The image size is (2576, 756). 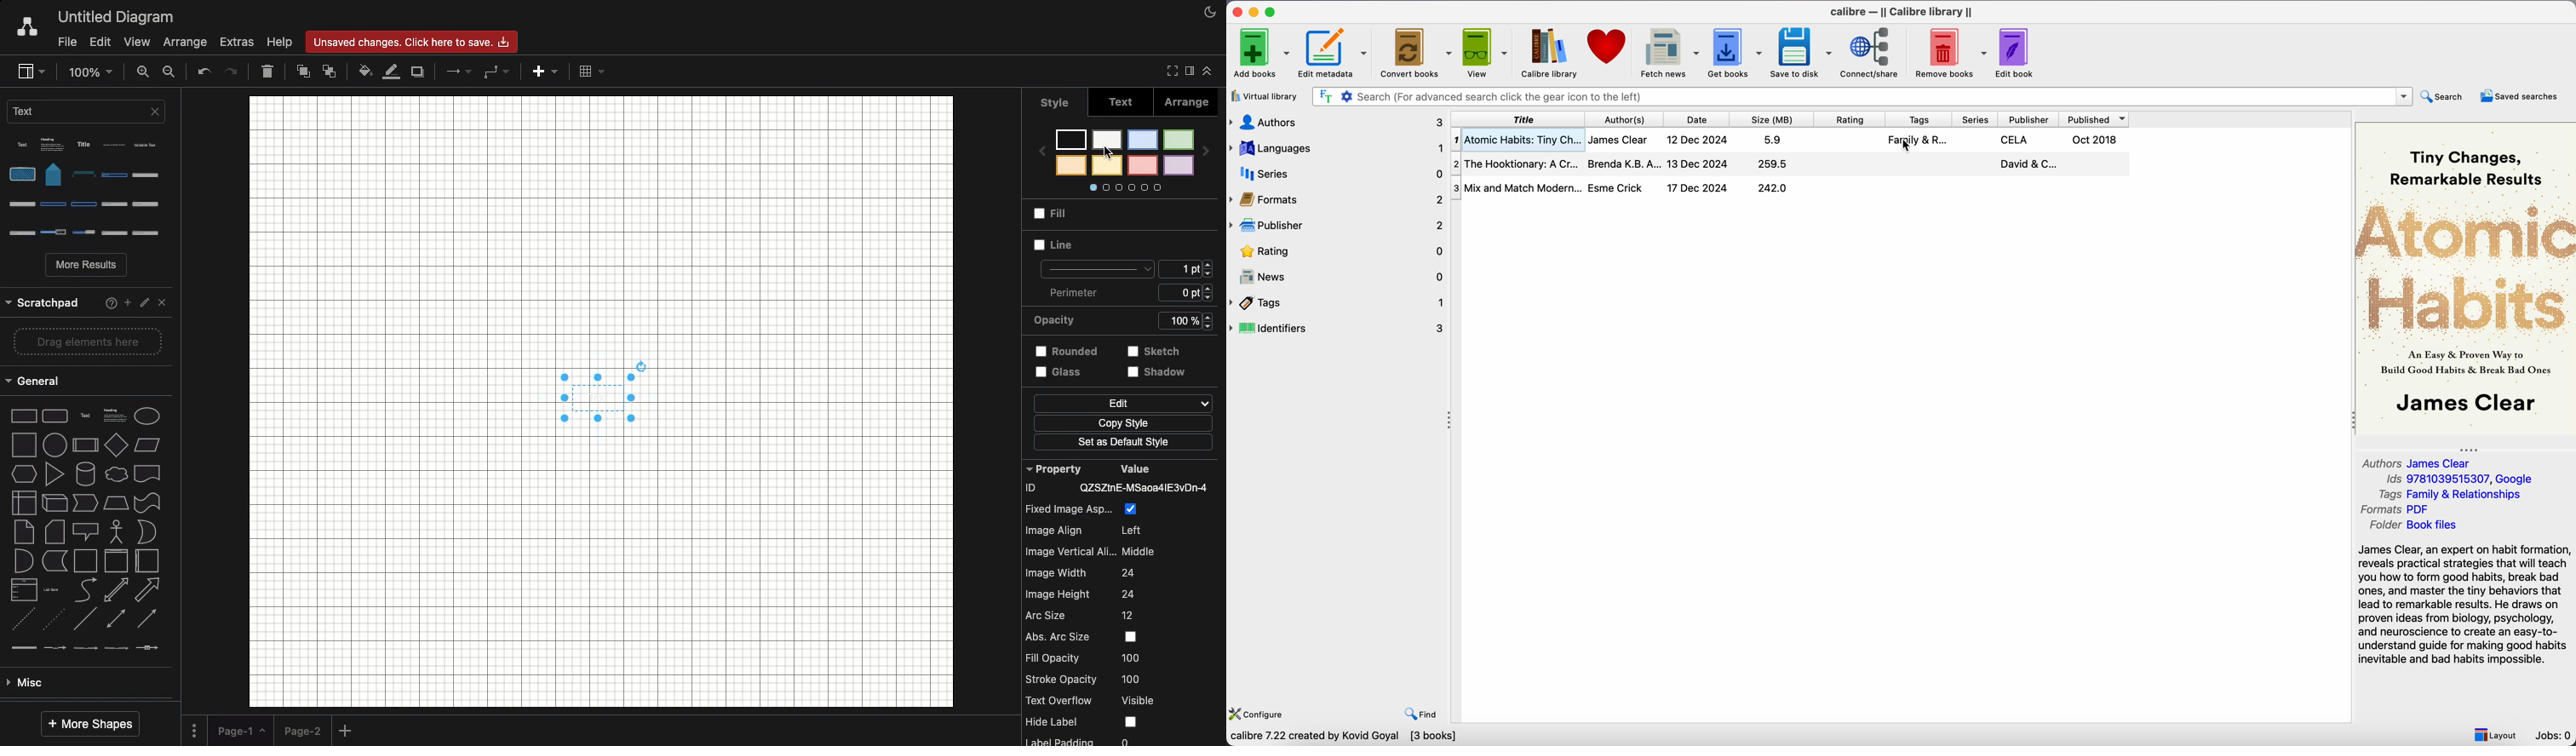 I want to click on , so click(x=1167, y=374).